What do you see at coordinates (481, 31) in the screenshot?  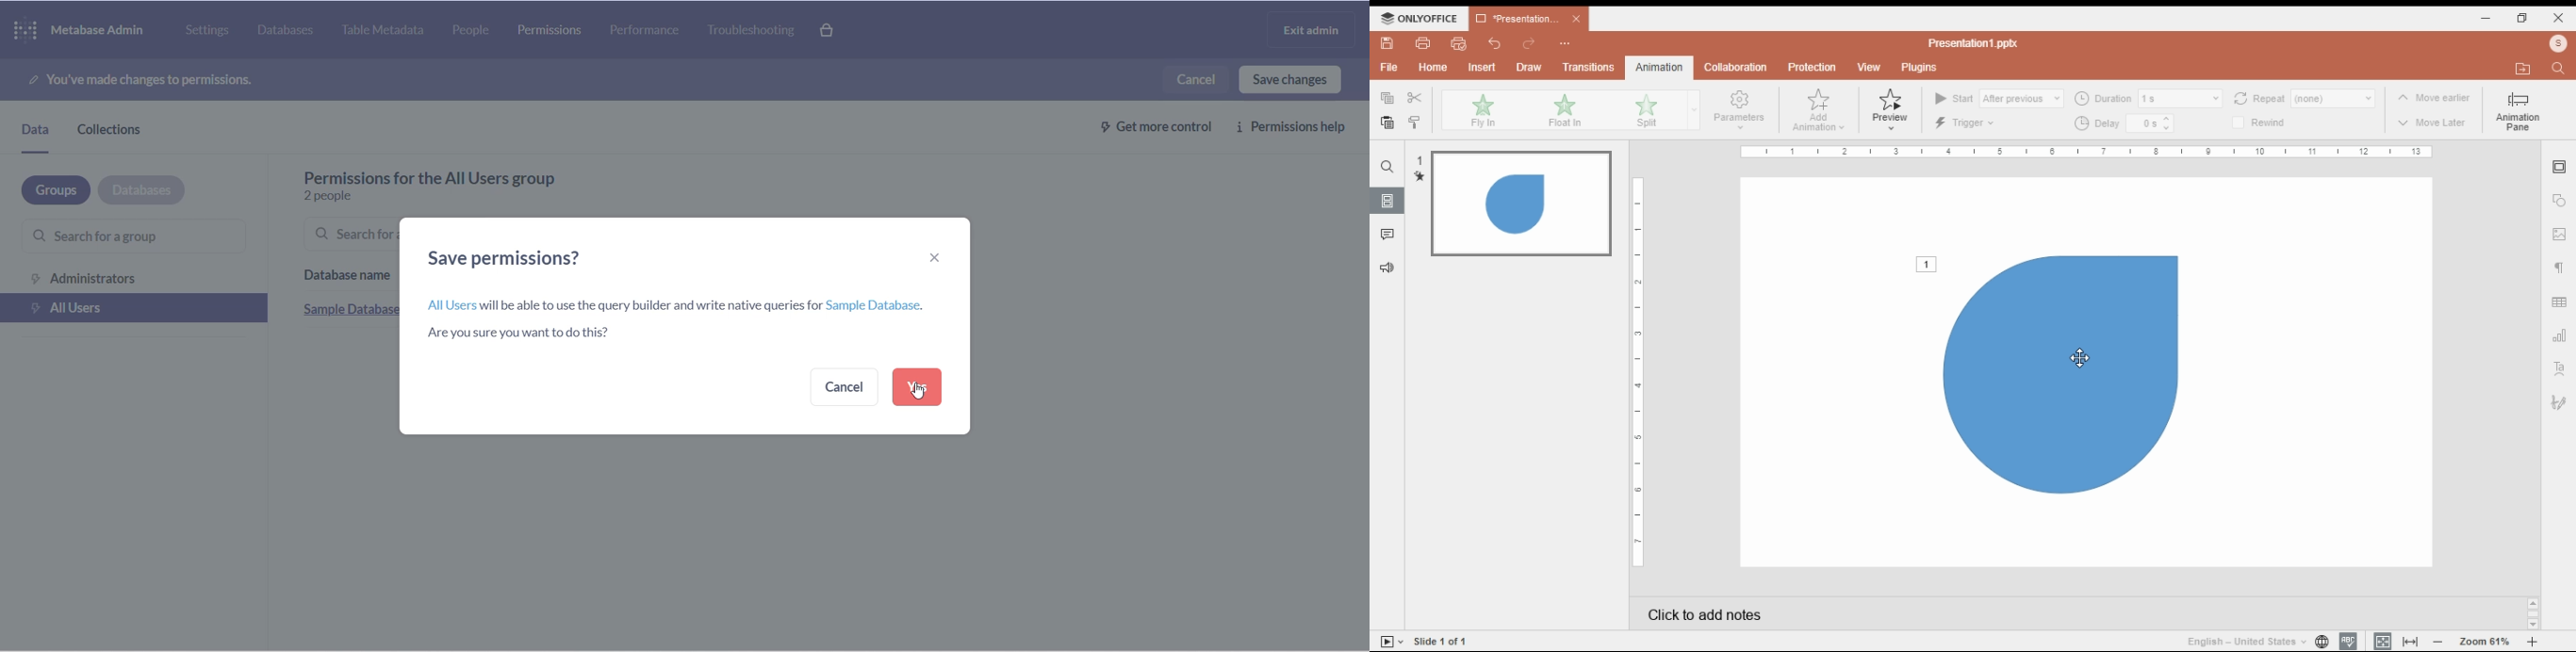 I see `people` at bounding box center [481, 31].